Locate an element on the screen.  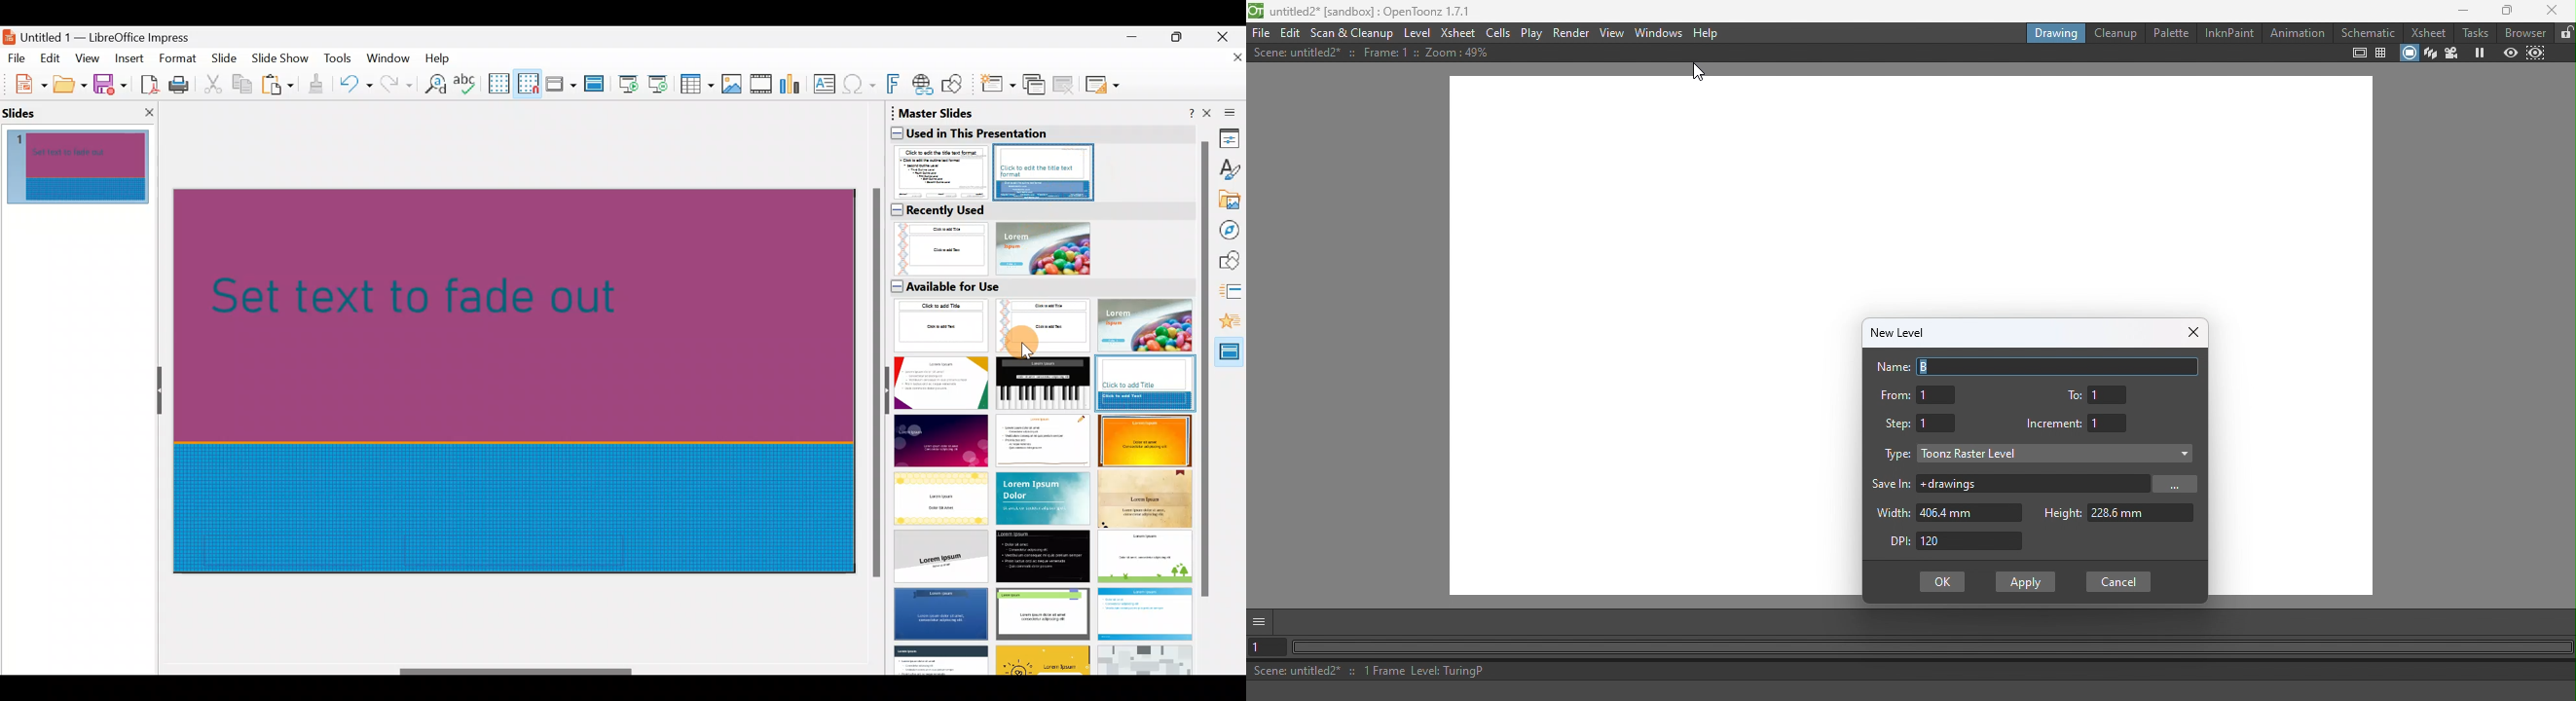
Paste is located at coordinates (279, 86).